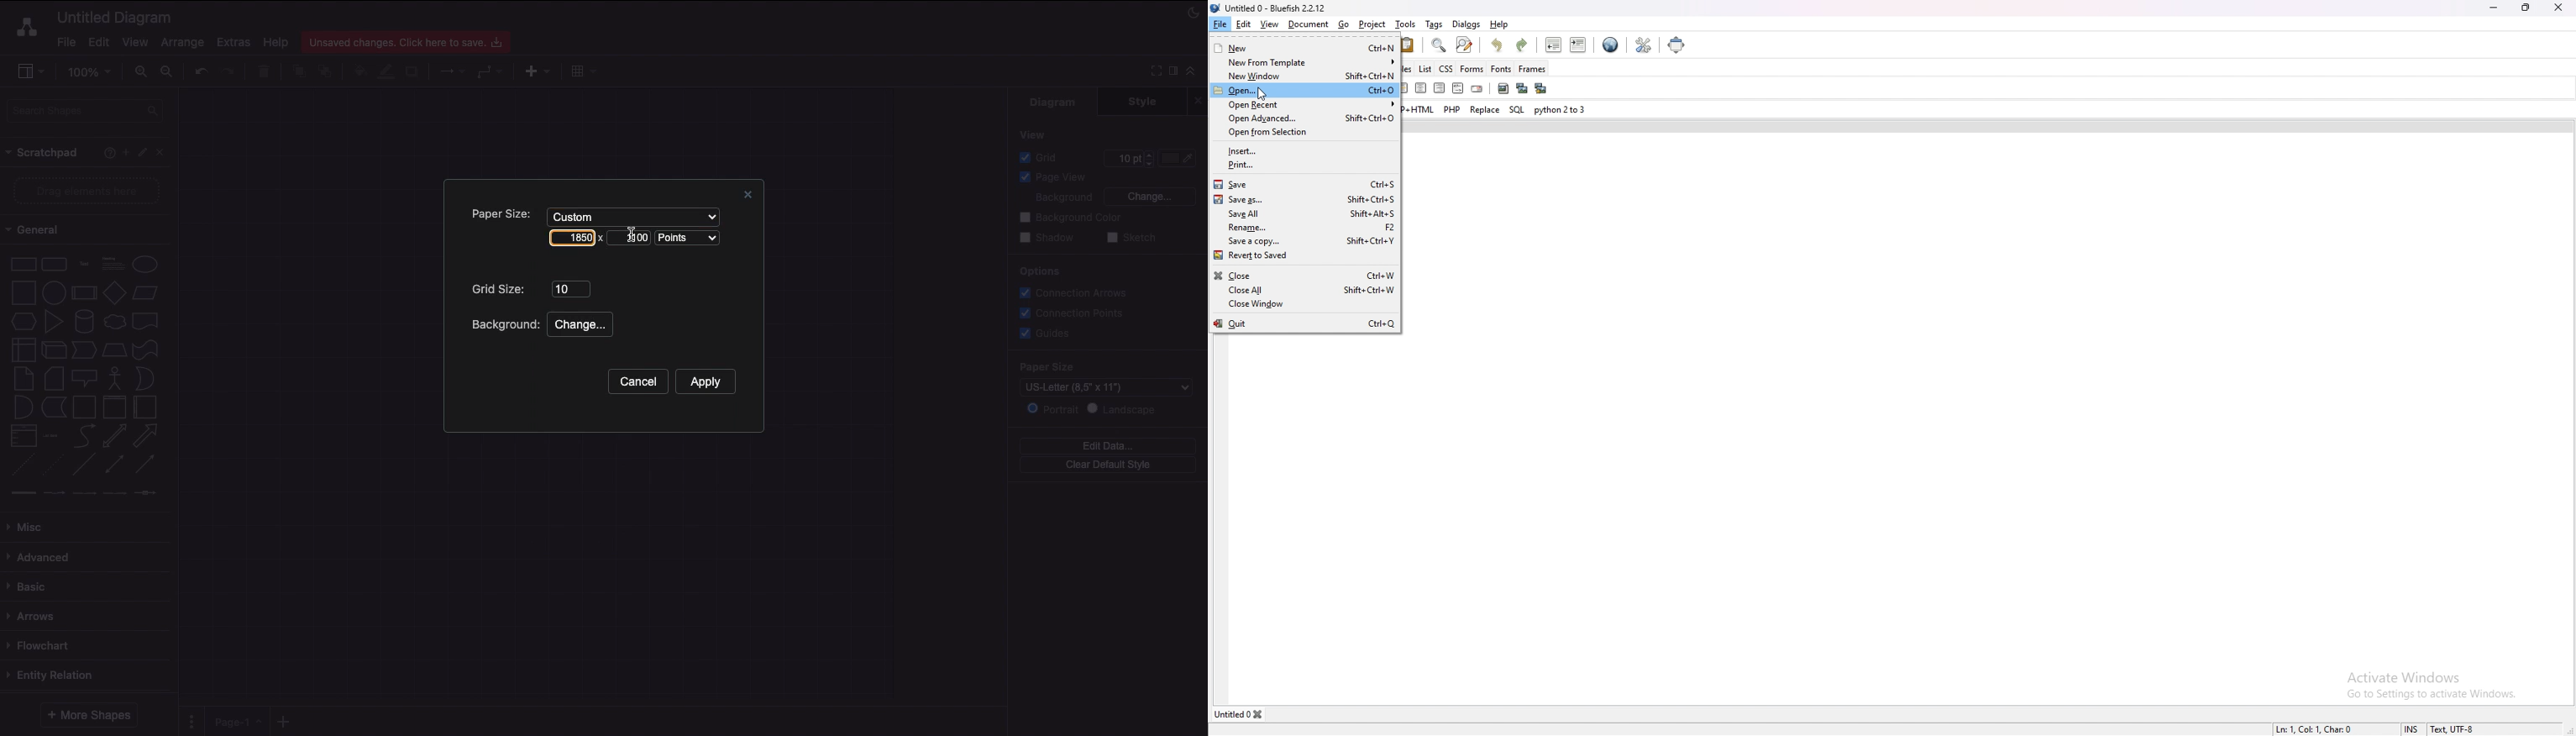  What do you see at coordinates (147, 492) in the screenshot?
I see `connector 5` at bounding box center [147, 492].